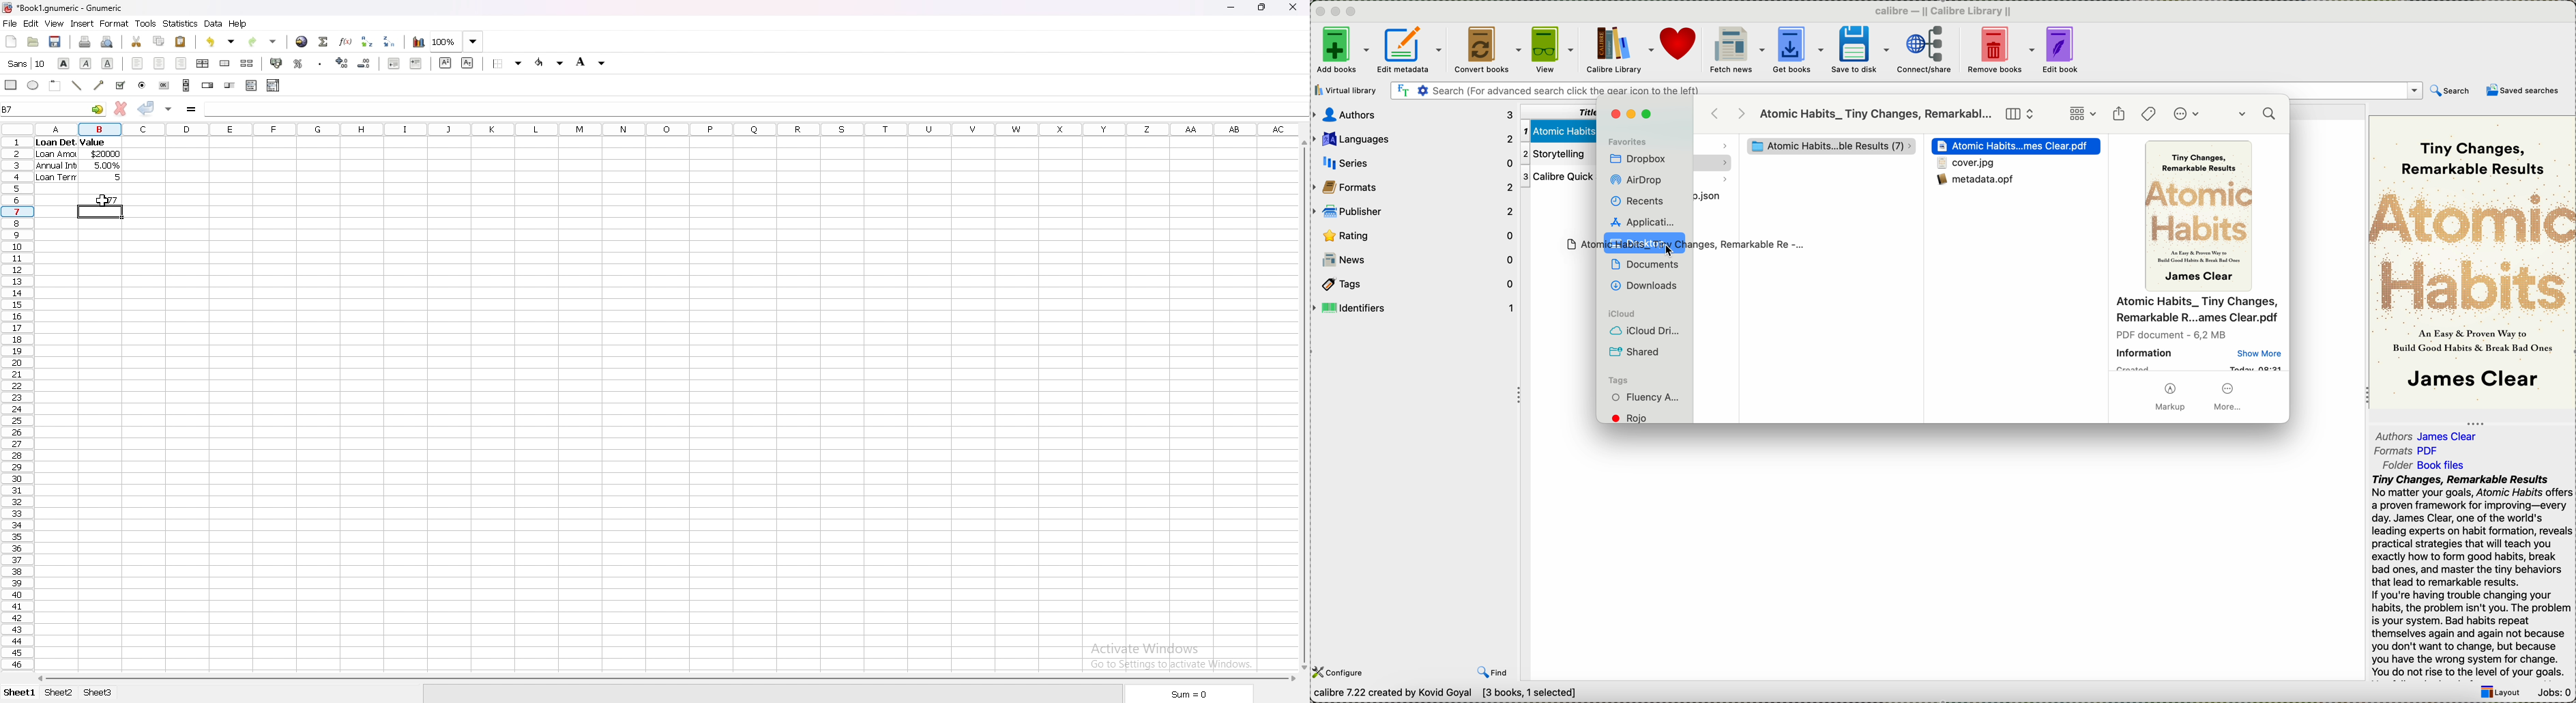 The image size is (2576, 728). What do you see at coordinates (181, 63) in the screenshot?
I see `right align` at bounding box center [181, 63].